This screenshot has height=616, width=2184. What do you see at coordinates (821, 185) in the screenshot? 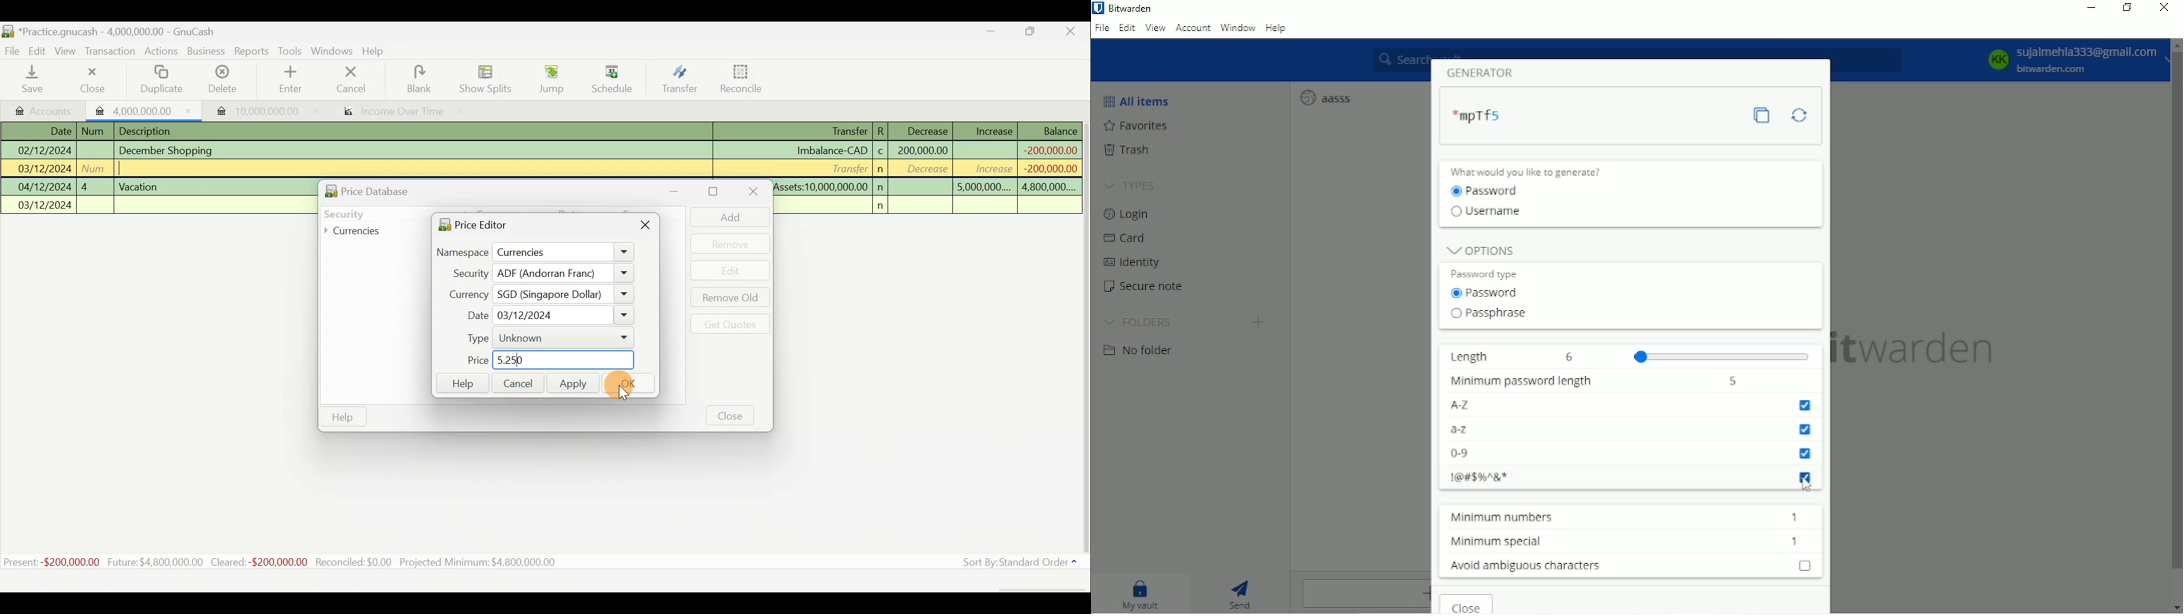
I see `Assets:10,000,000.00` at bounding box center [821, 185].